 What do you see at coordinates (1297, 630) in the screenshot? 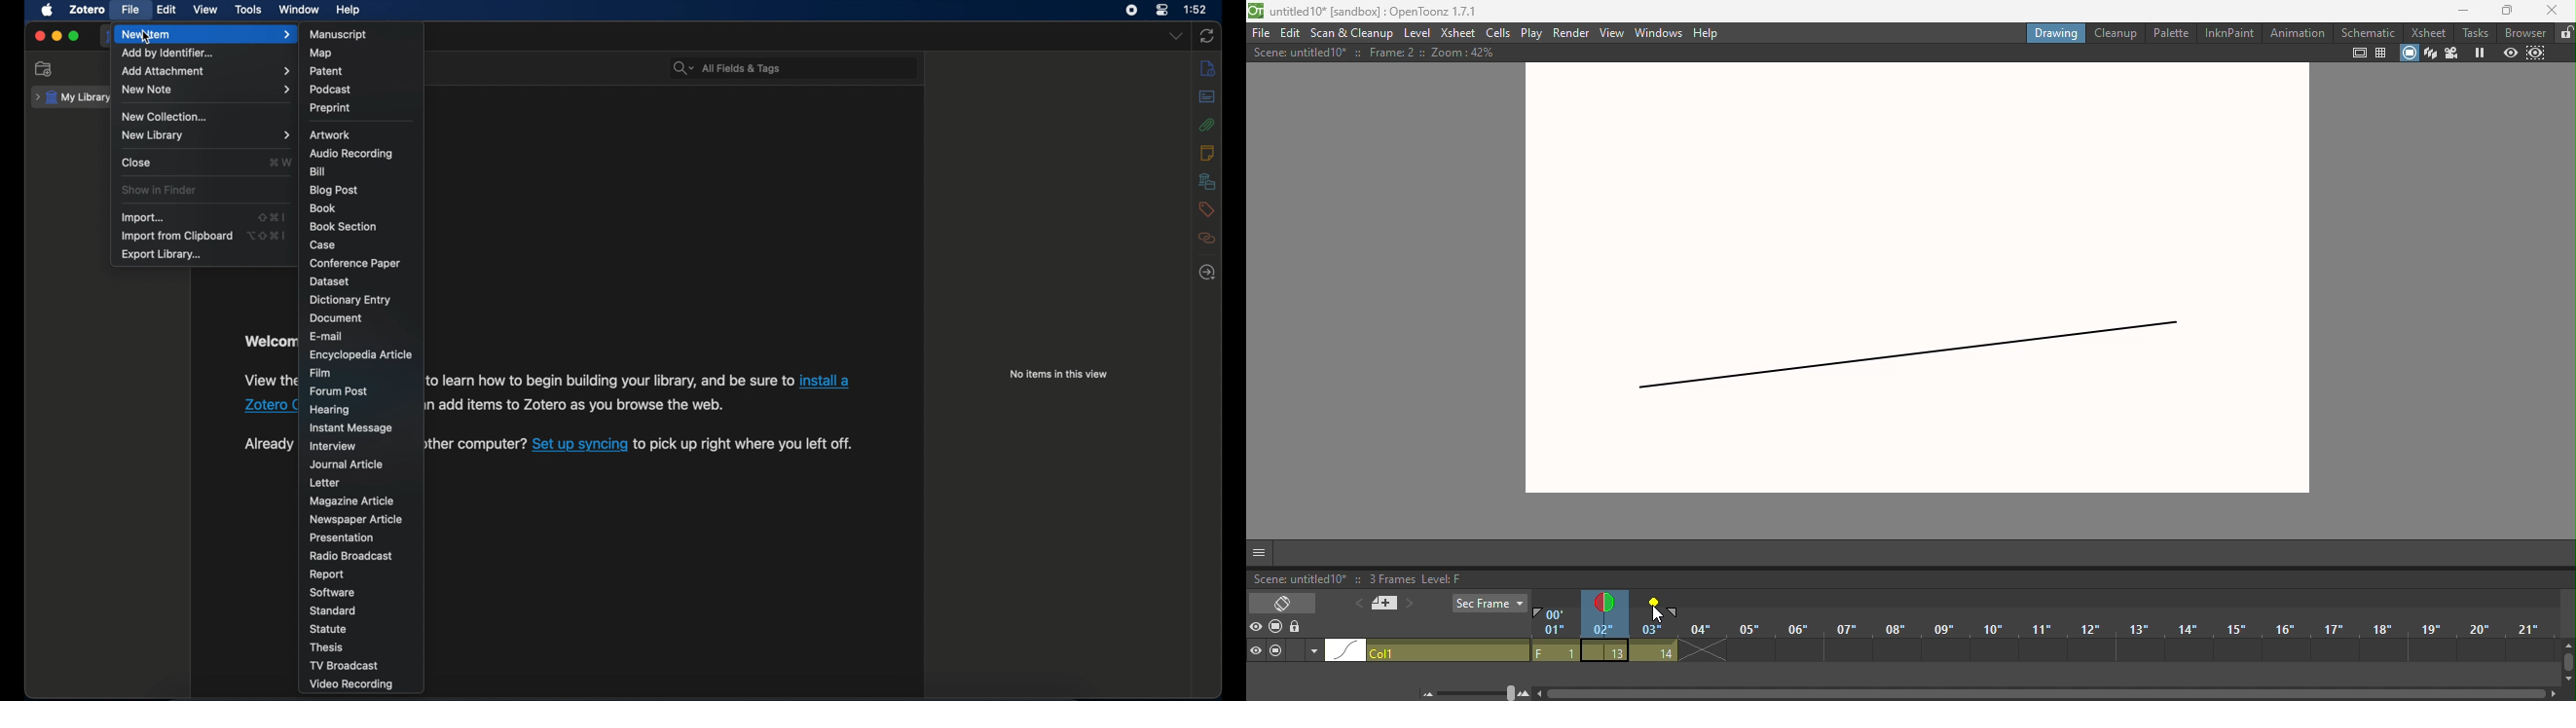
I see `lock toggle` at bounding box center [1297, 630].